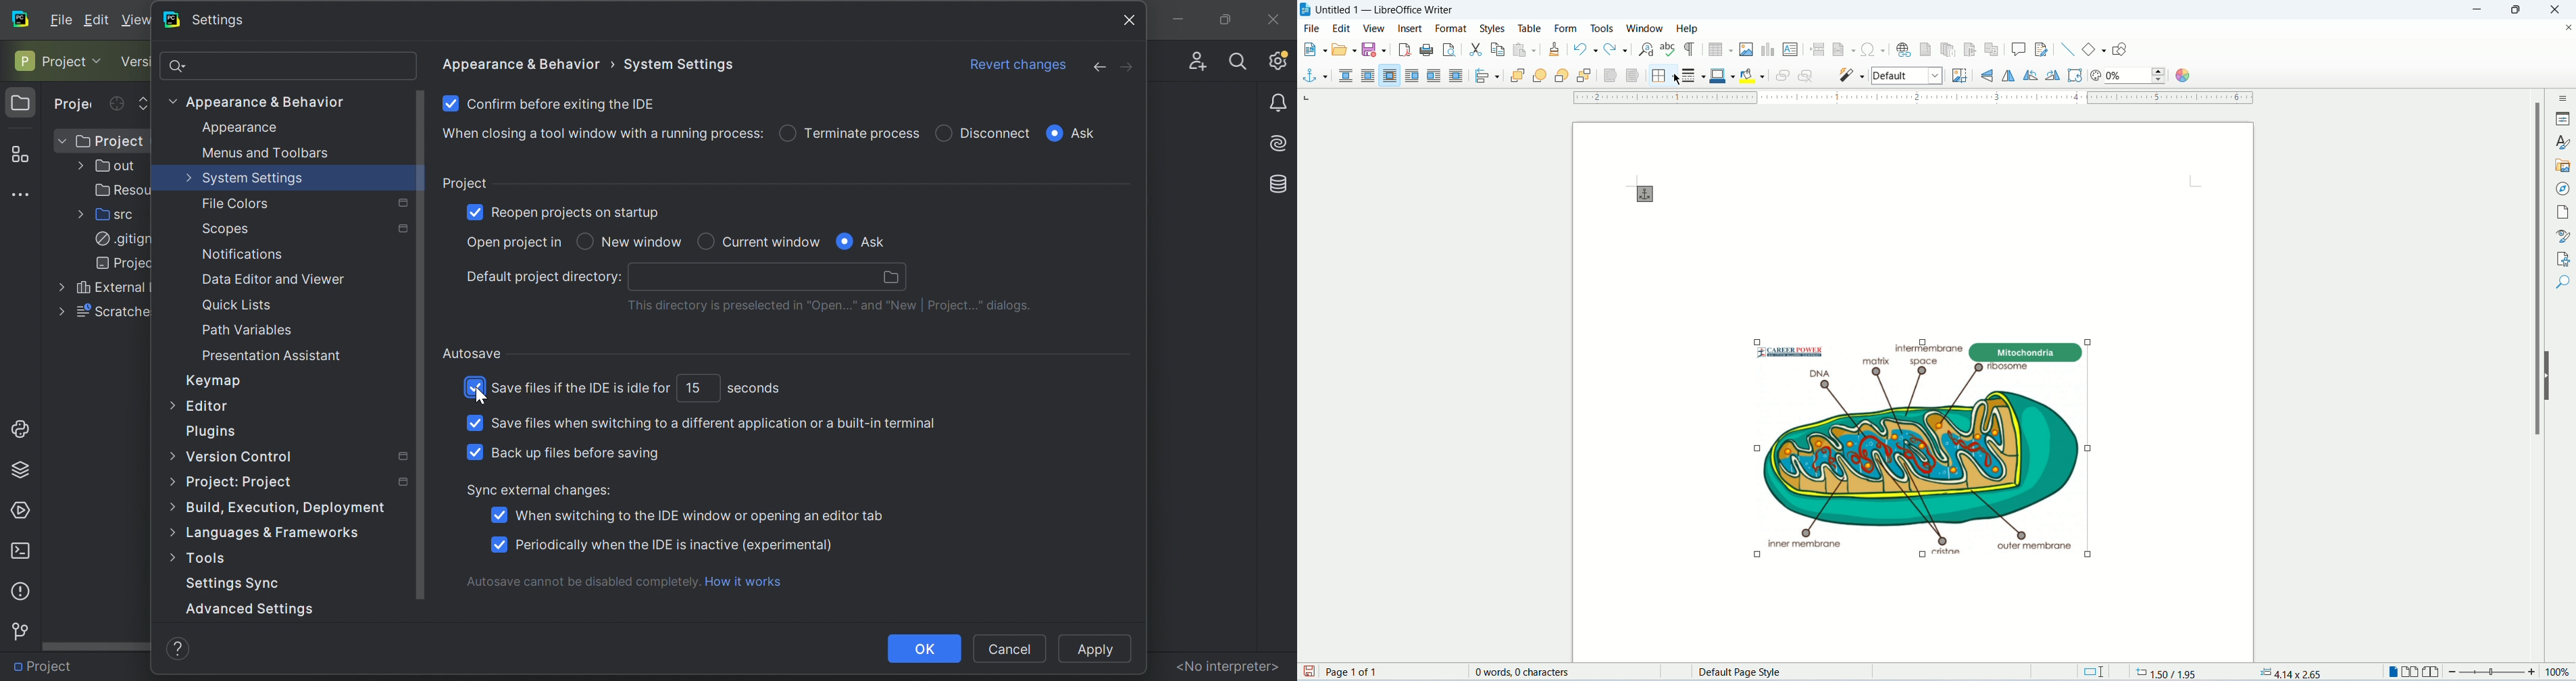 The height and width of the screenshot is (700, 2576). I want to click on Cursor, so click(1678, 80).